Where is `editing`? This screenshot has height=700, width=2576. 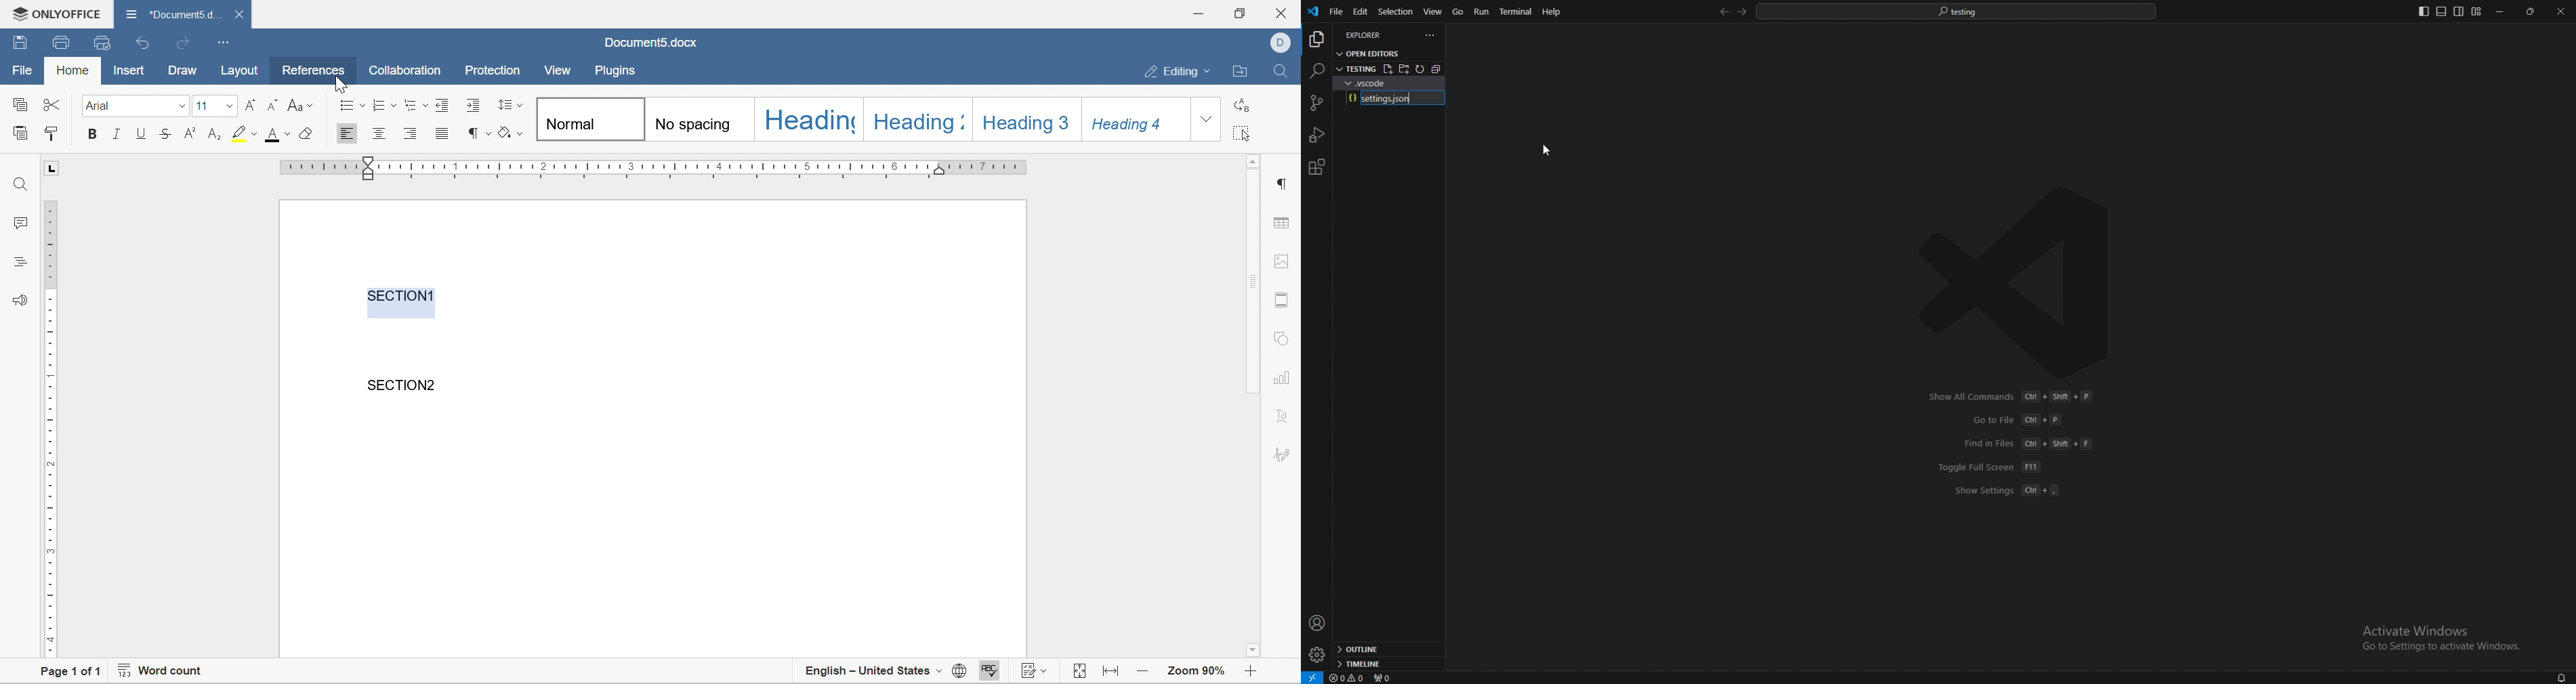 editing is located at coordinates (1182, 72).